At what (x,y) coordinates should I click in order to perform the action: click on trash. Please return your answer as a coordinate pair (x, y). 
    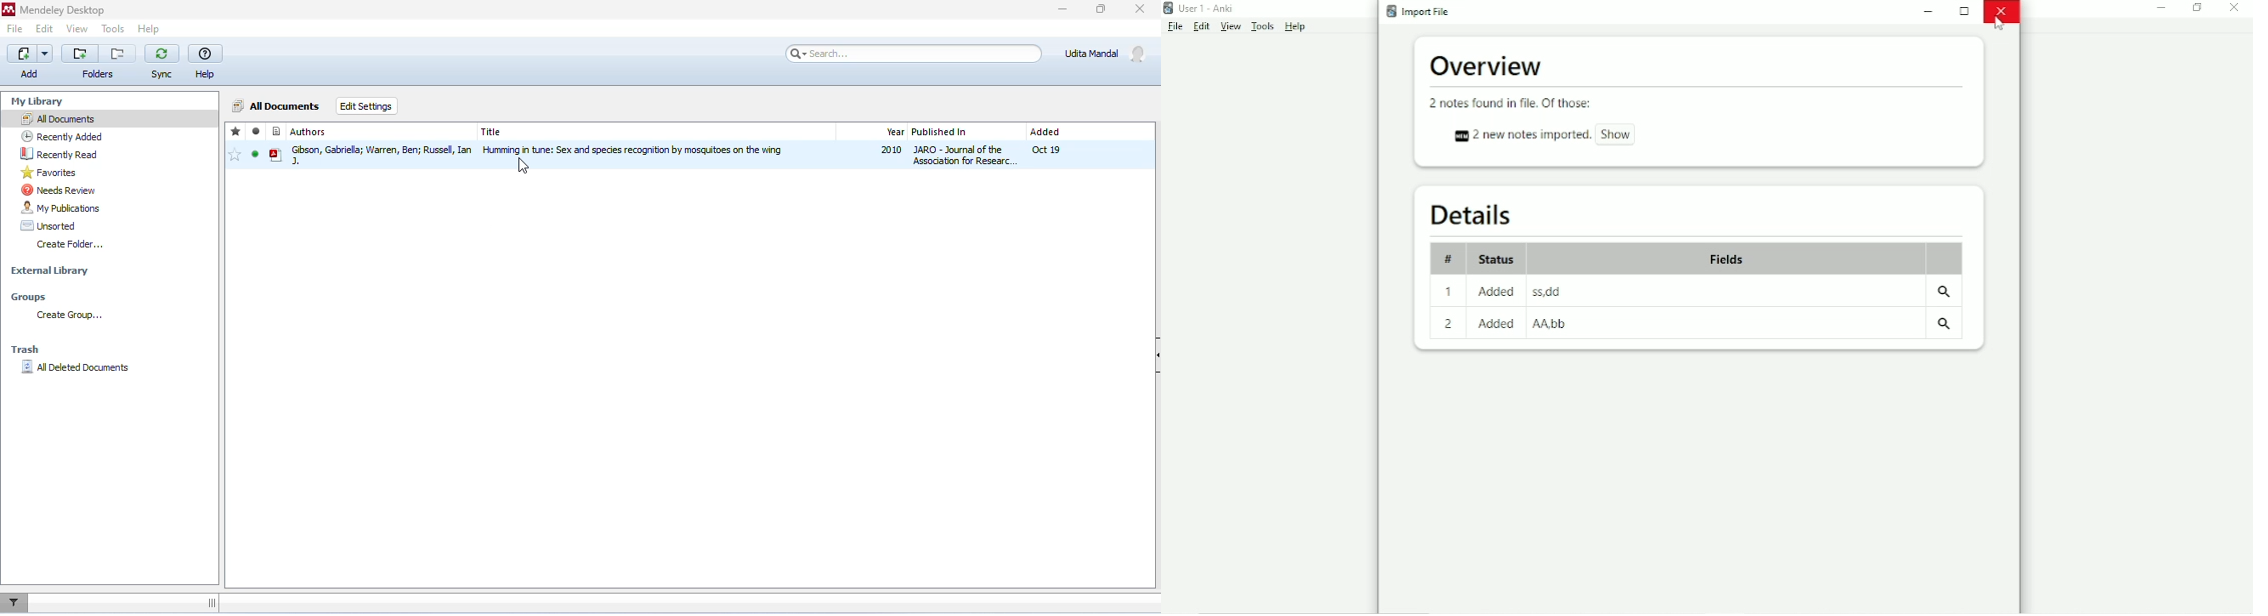
    Looking at the image, I should click on (35, 348).